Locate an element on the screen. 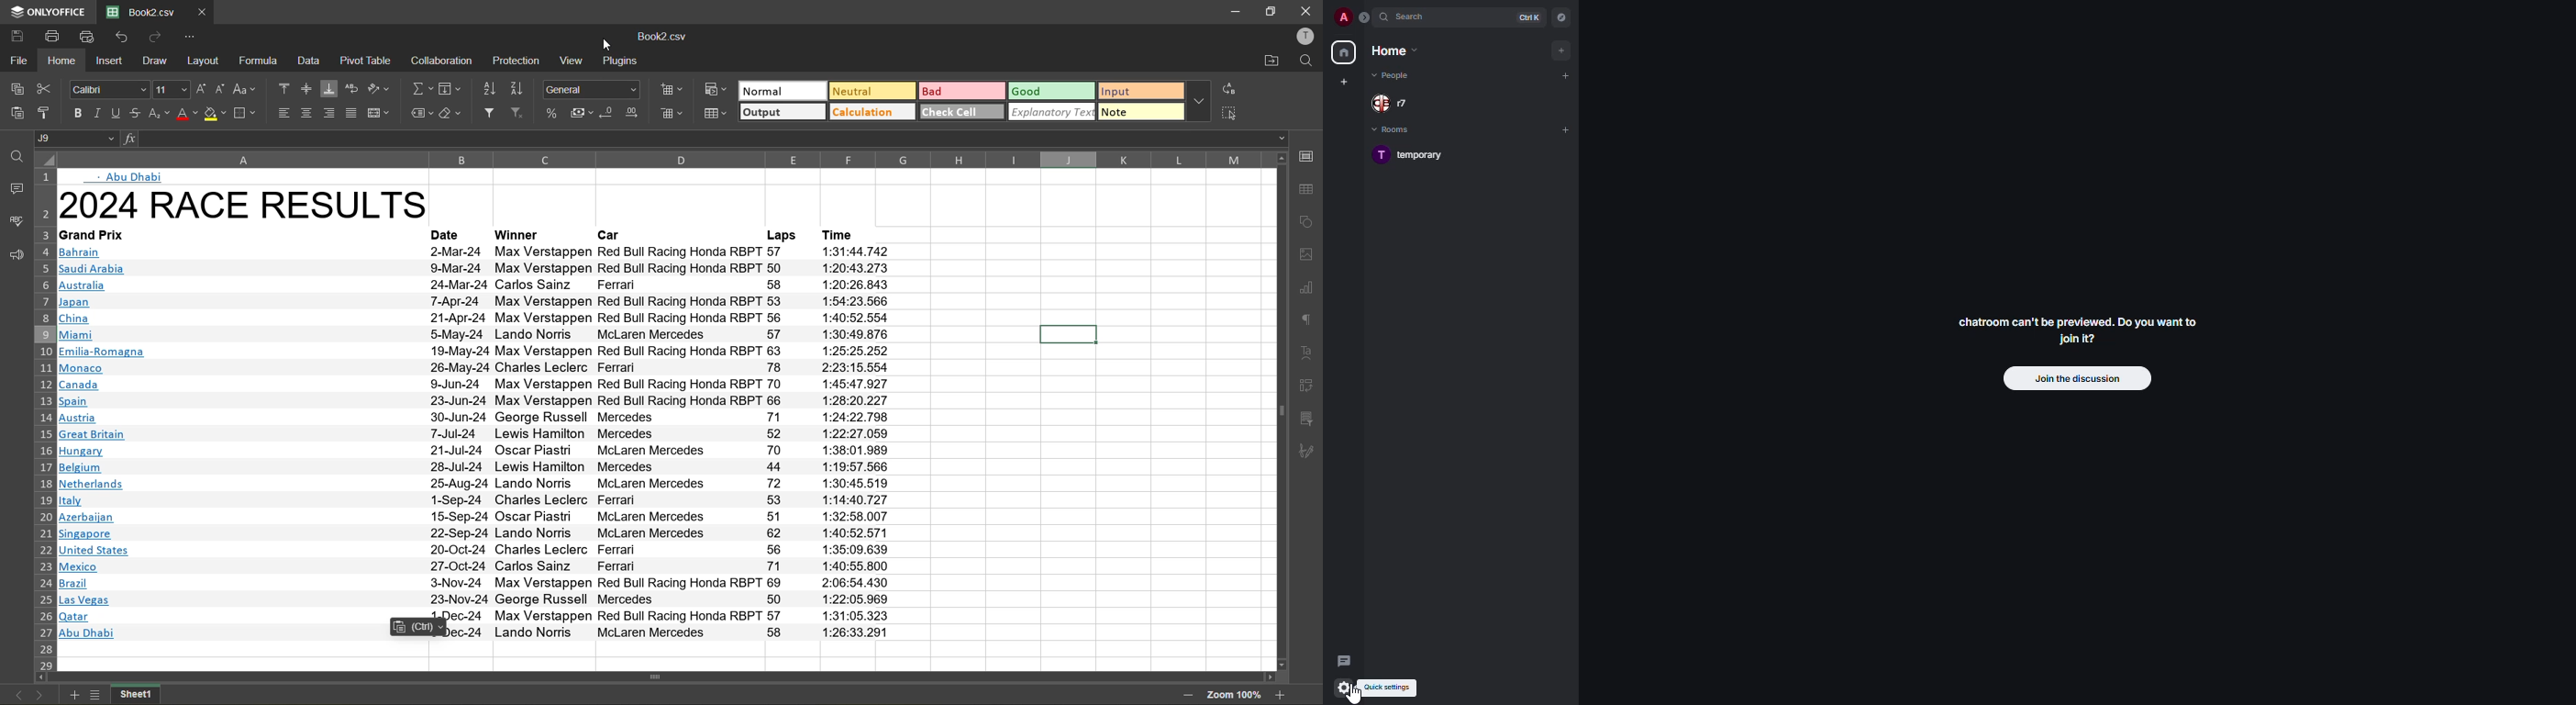 The width and height of the screenshot is (2576, 728). text info is located at coordinates (476, 368).